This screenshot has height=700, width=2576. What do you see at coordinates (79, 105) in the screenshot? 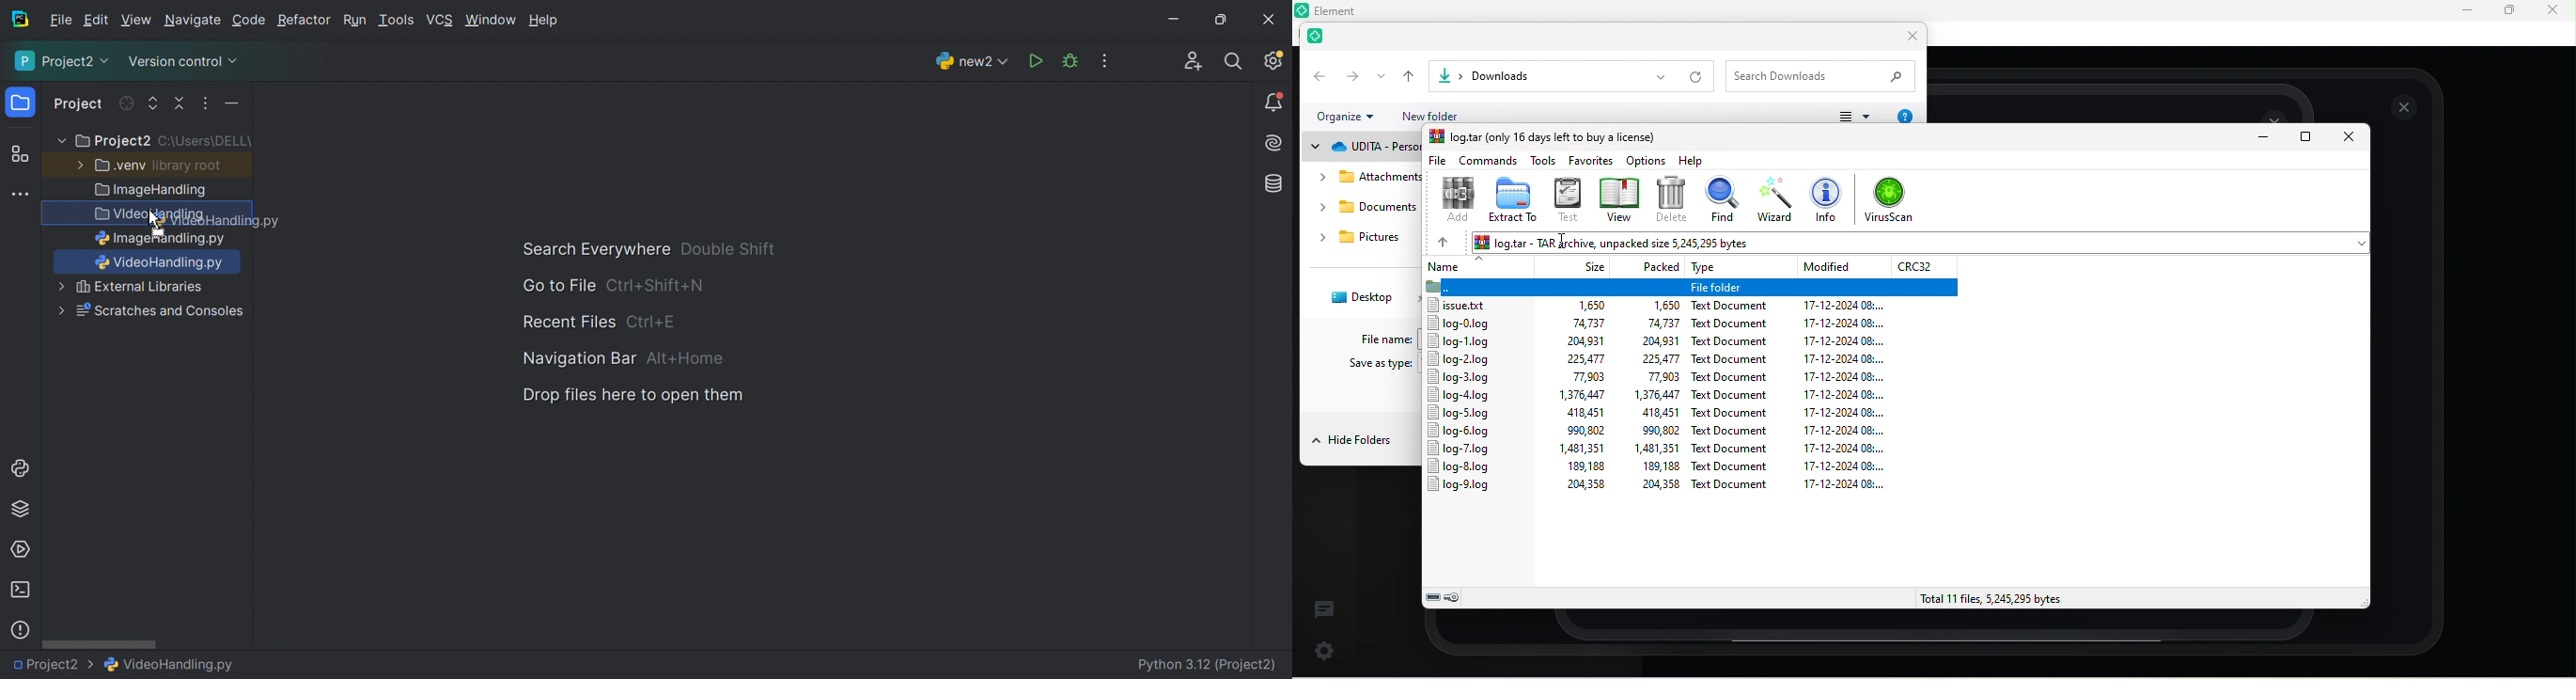
I see `Project` at bounding box center [79, 105].